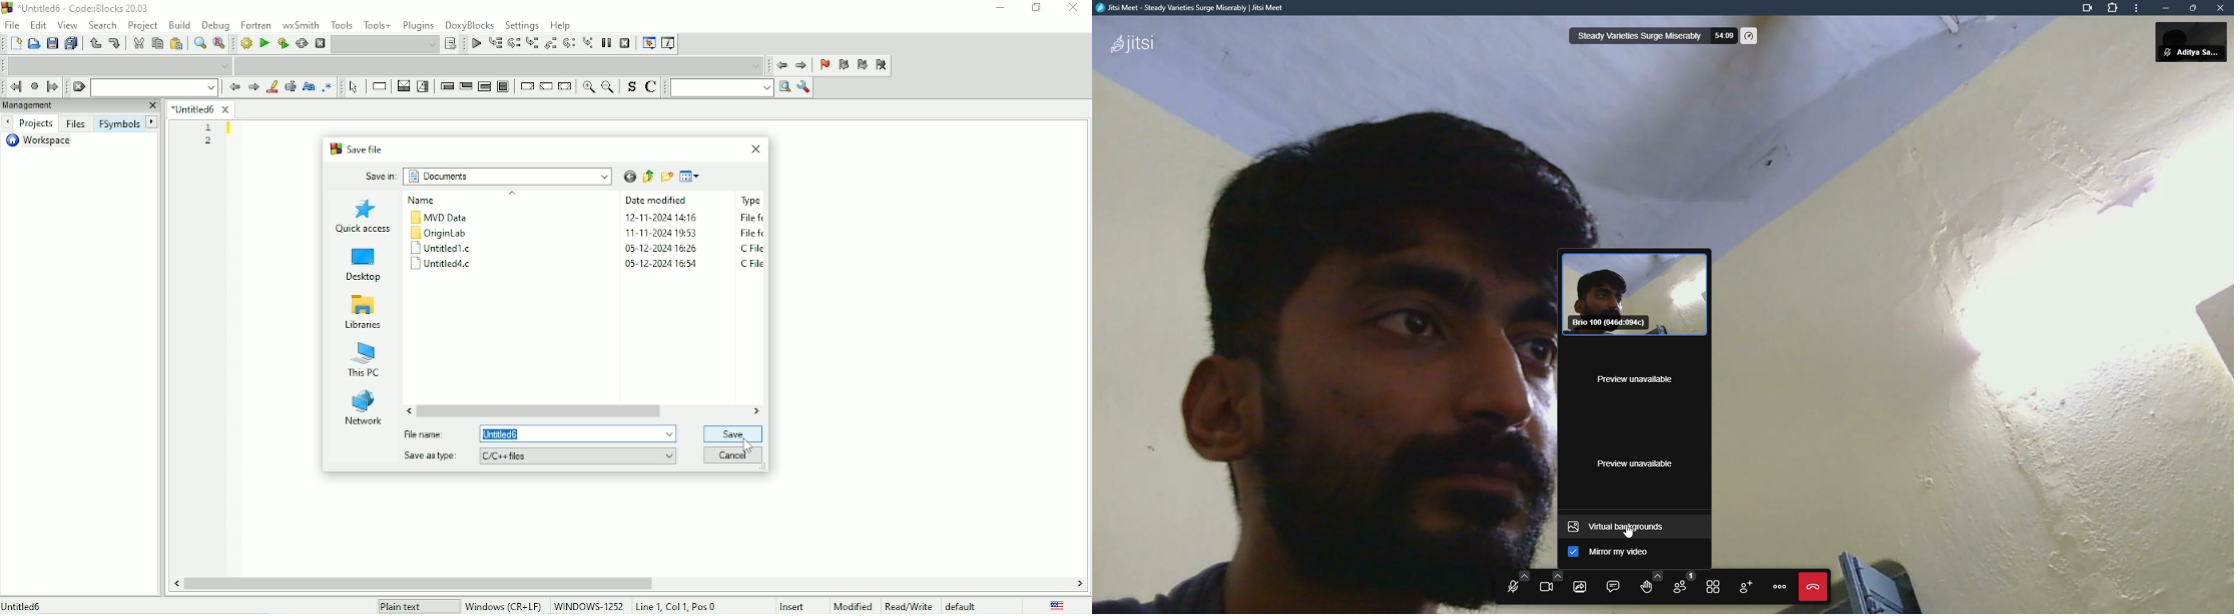 The height and width of the screenshot is (616, 2240). I want to click on Show options window, so click(805, 88).